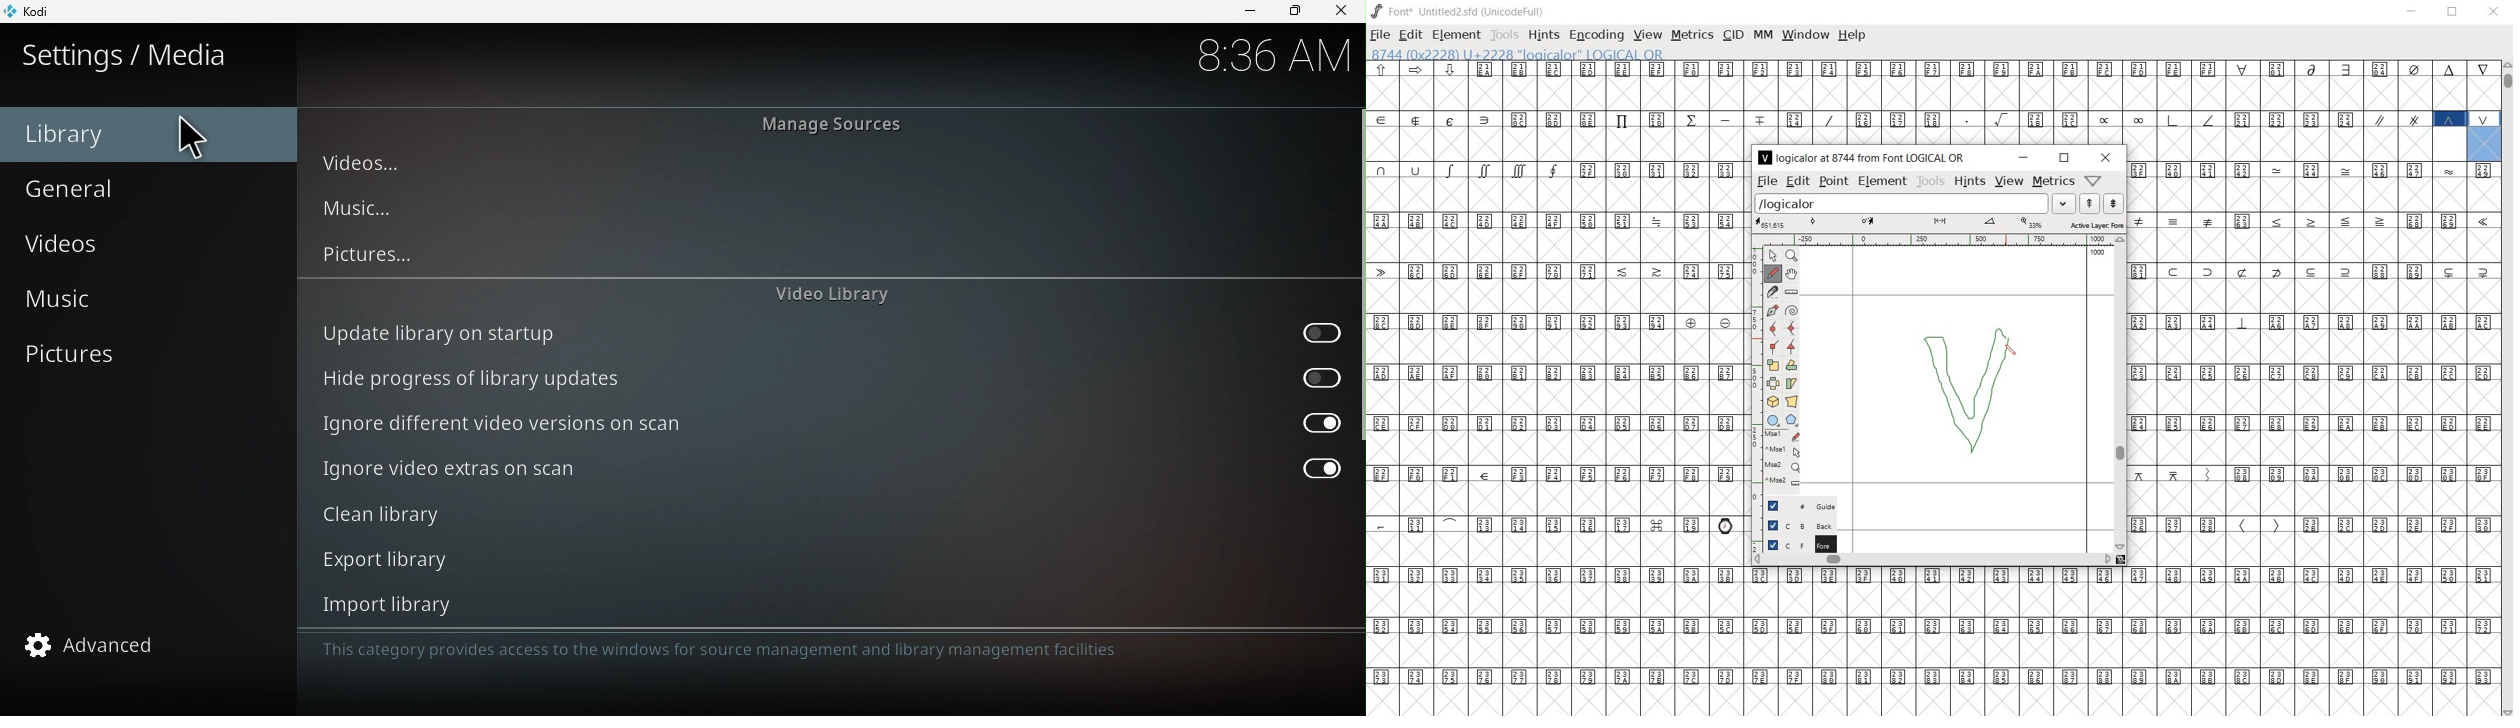 The width and height of the screenshot is (2520, 728). I want to click on file, so click(1381, 34).